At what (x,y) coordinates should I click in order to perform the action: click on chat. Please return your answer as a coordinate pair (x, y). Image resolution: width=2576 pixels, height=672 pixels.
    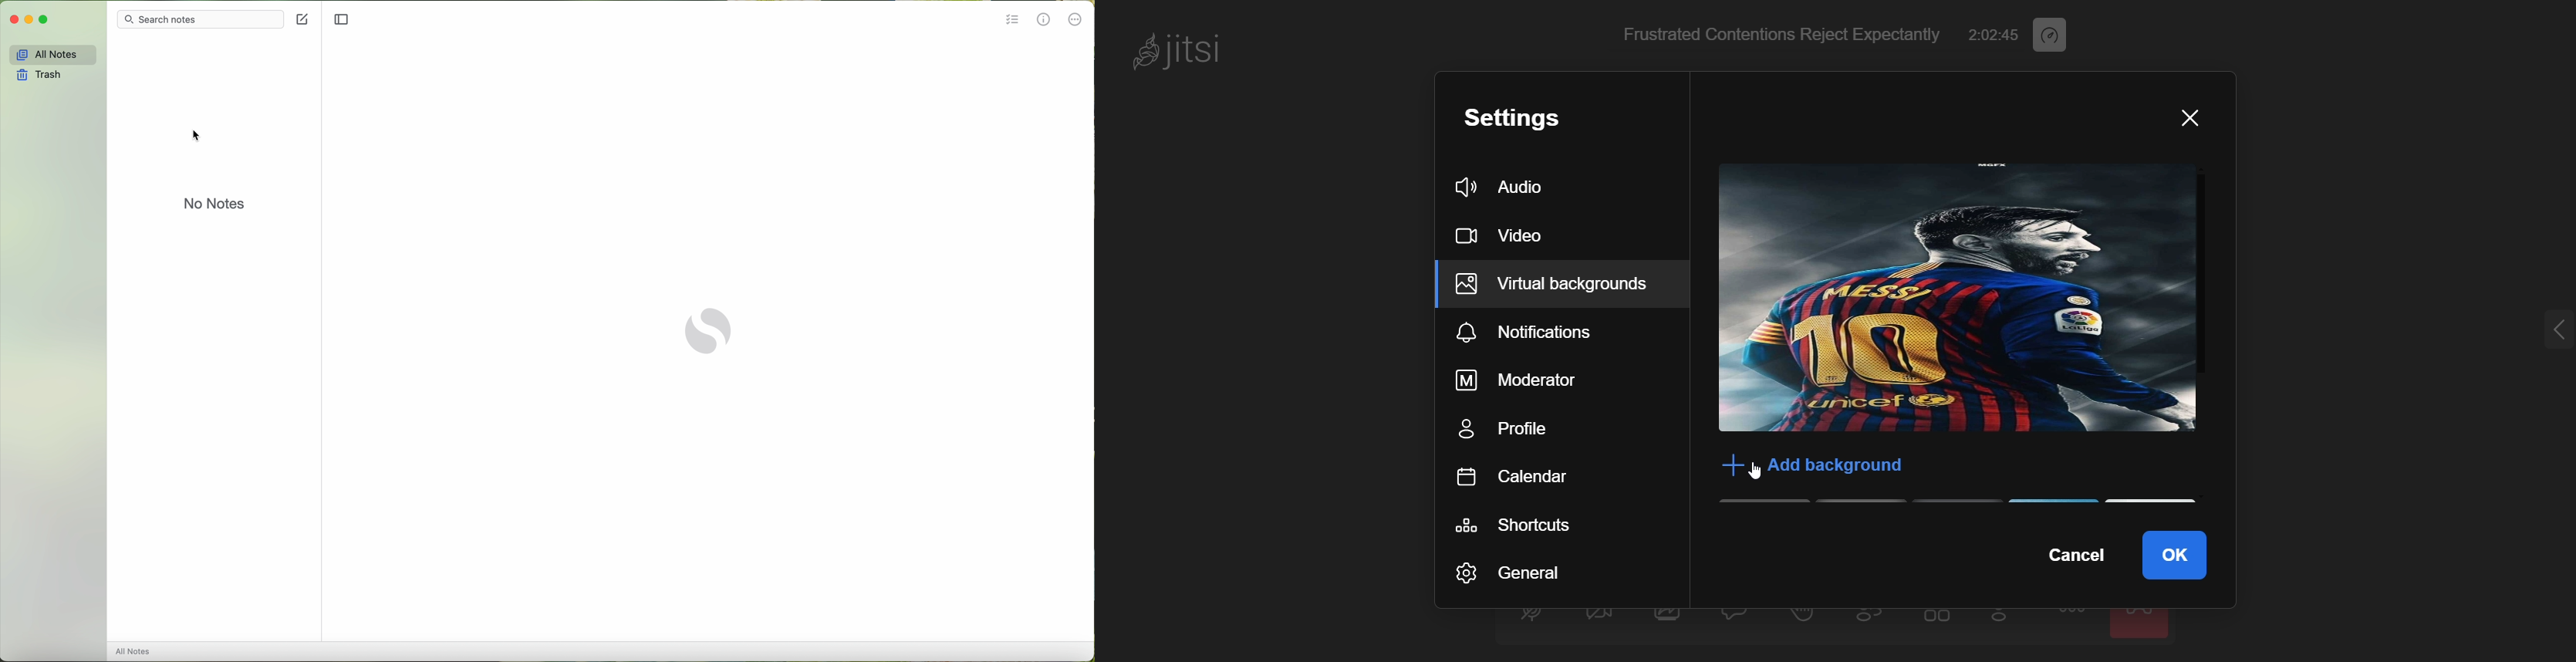
    Looking at the image, I should click on (1737, 616).